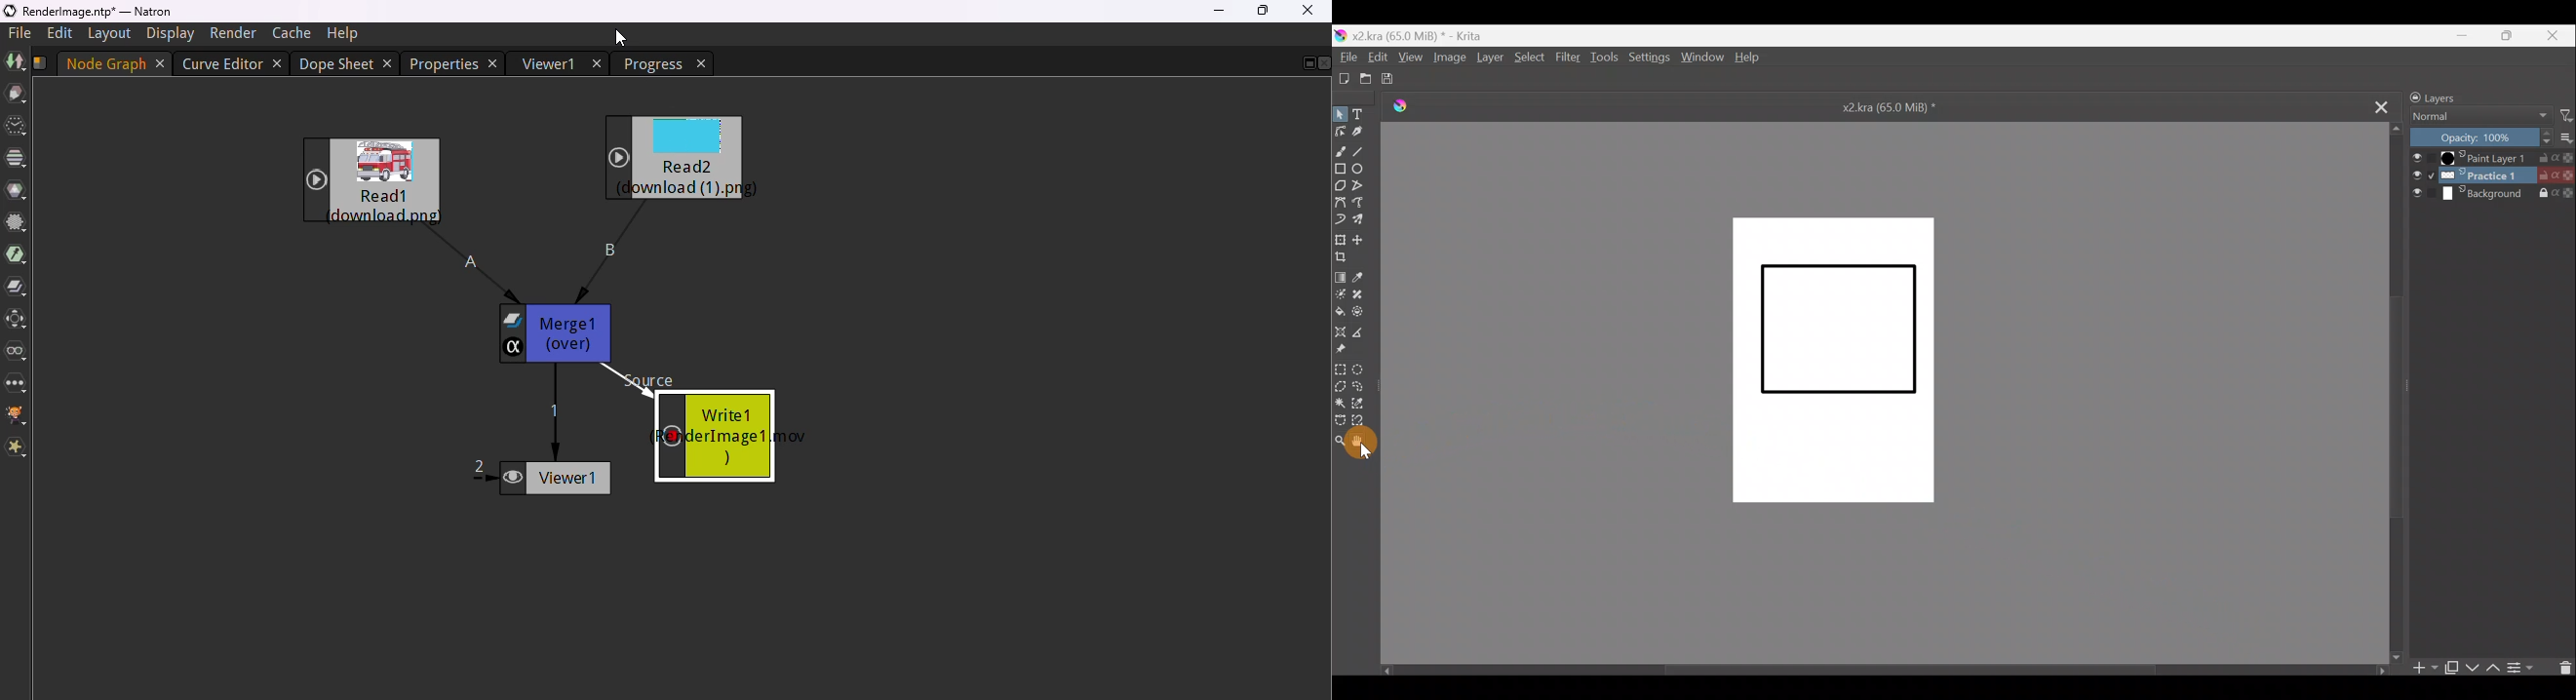 The image size is (2576, 700). Describe the element at coordinates (1362, 293) in the screenshot. I see `Smart patch tool` at that location.